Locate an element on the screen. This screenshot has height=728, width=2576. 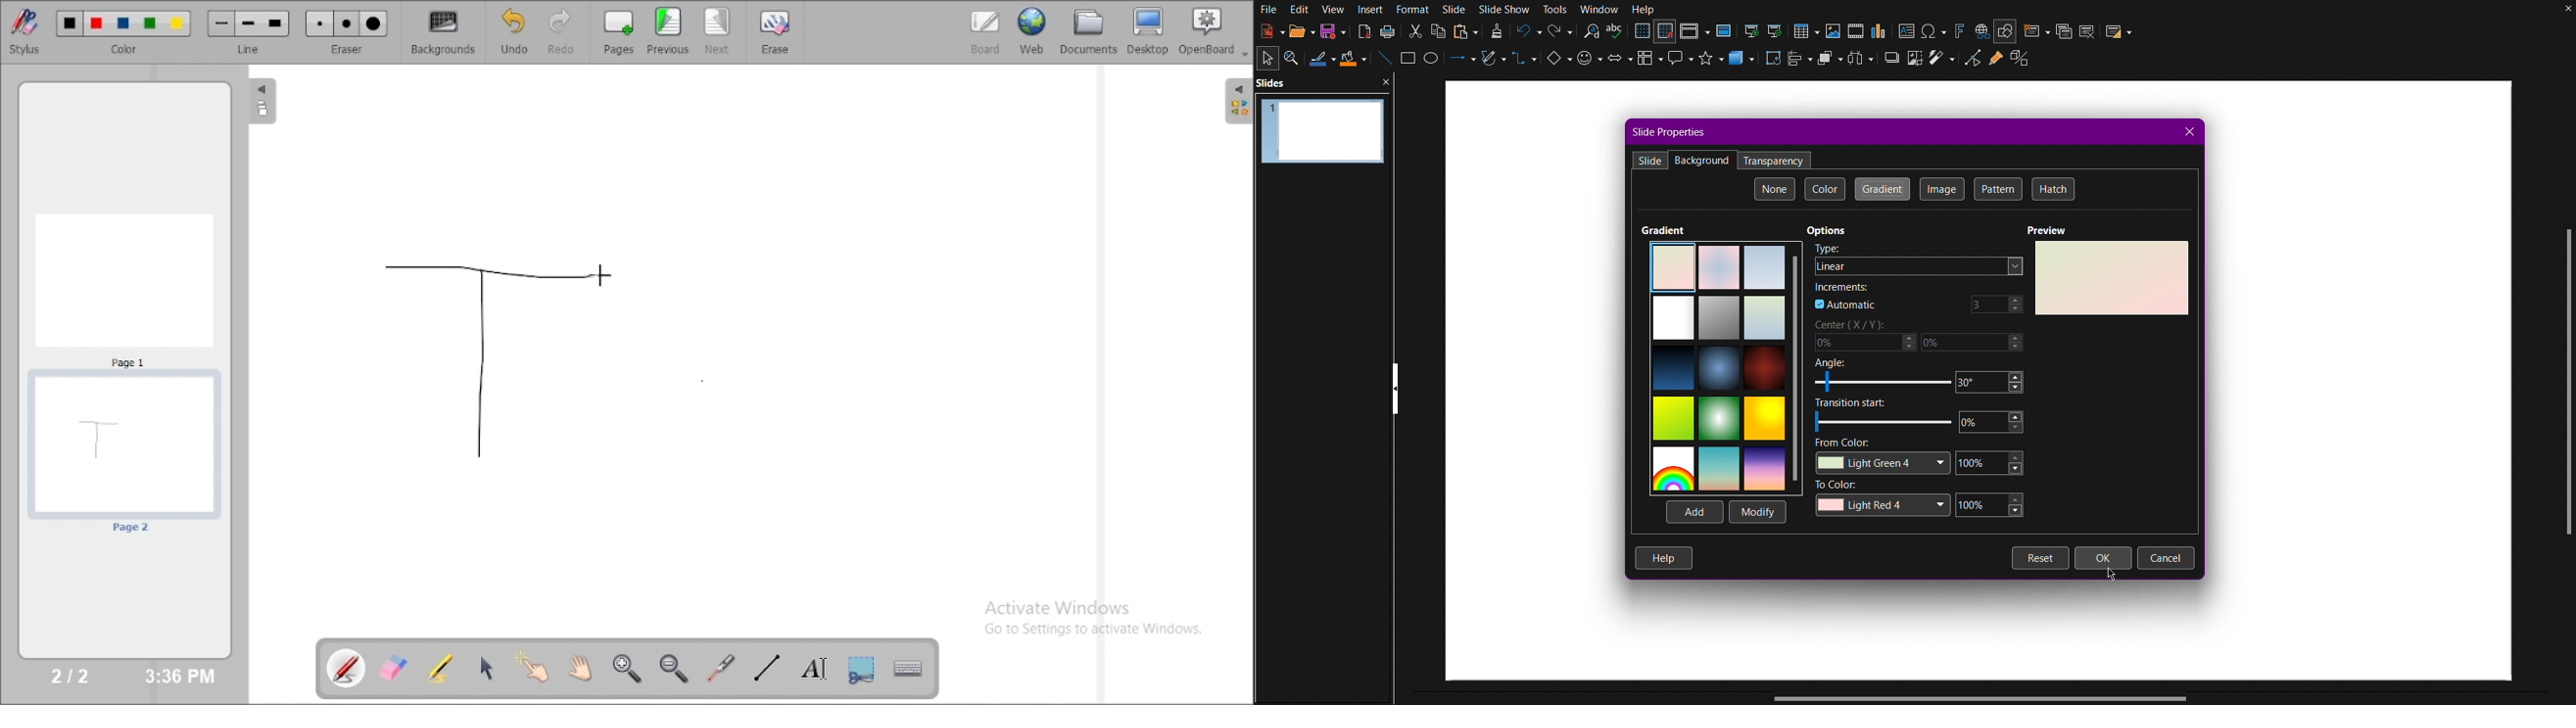
Help is located at coordinates (1664, 558).